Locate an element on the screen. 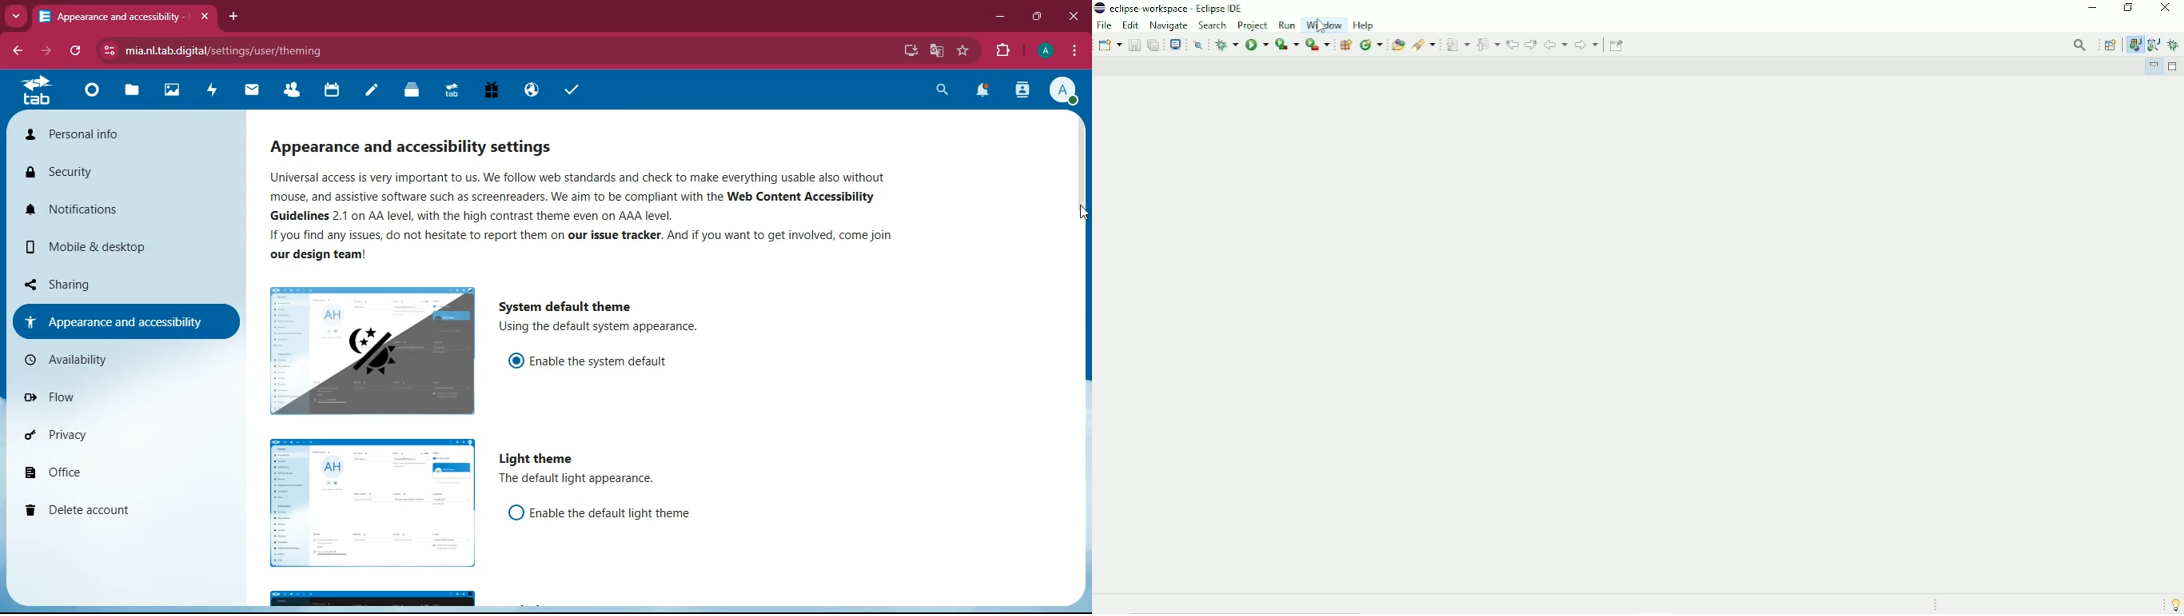  Open a terminal is located at coordinates (1175, 43).